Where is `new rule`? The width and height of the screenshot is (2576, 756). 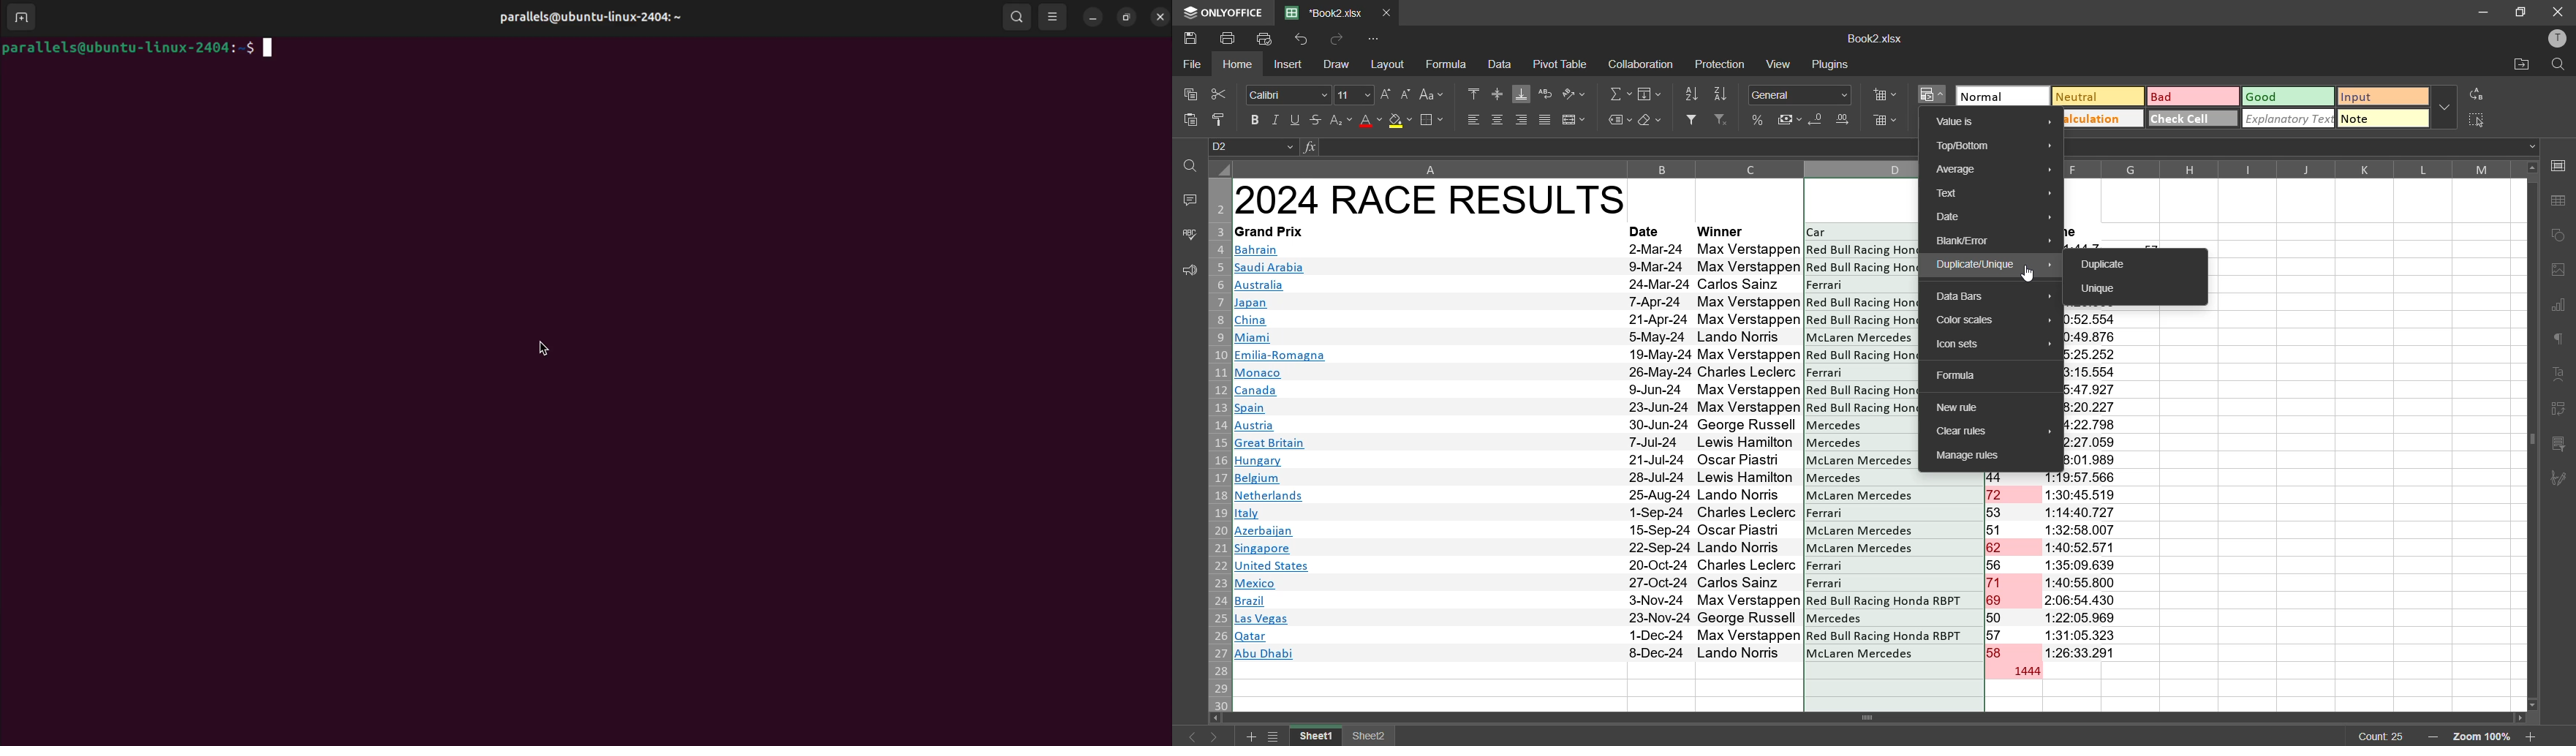 new rule is located at coordinates (1960, 408).